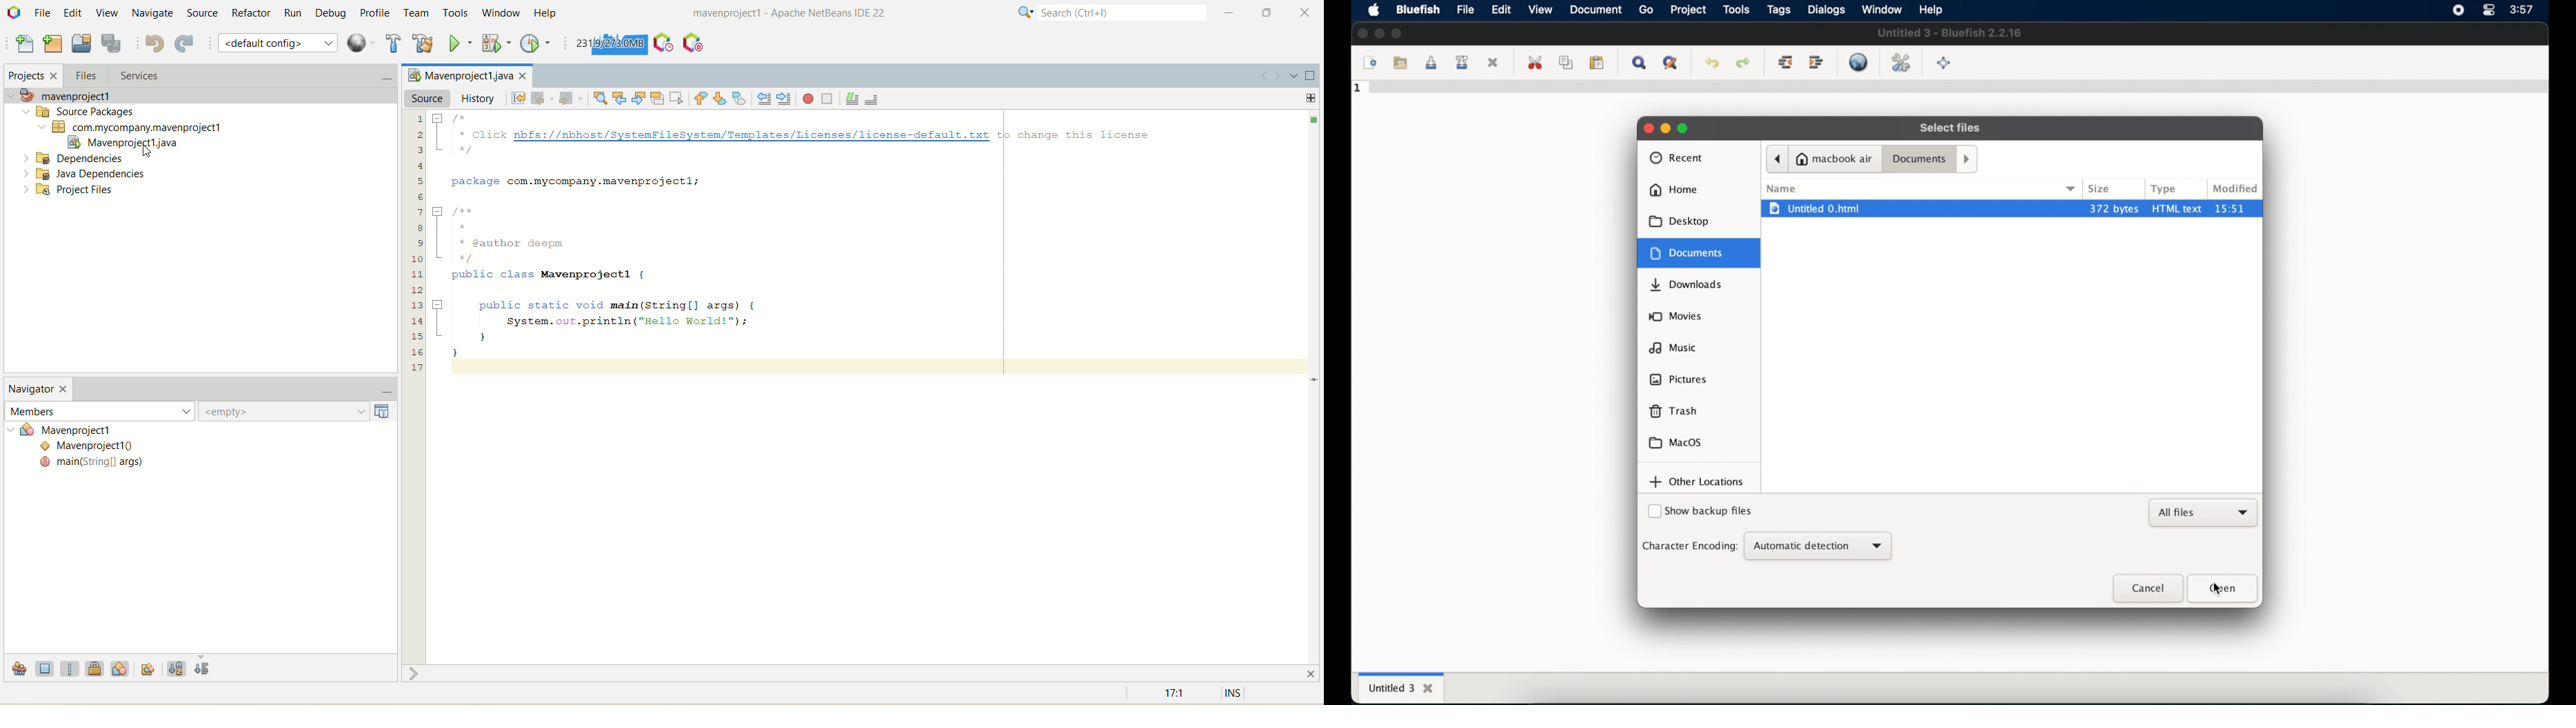  Describe the element at coordinates (1677, 158) in the screenshot. I see `recent` at that location.